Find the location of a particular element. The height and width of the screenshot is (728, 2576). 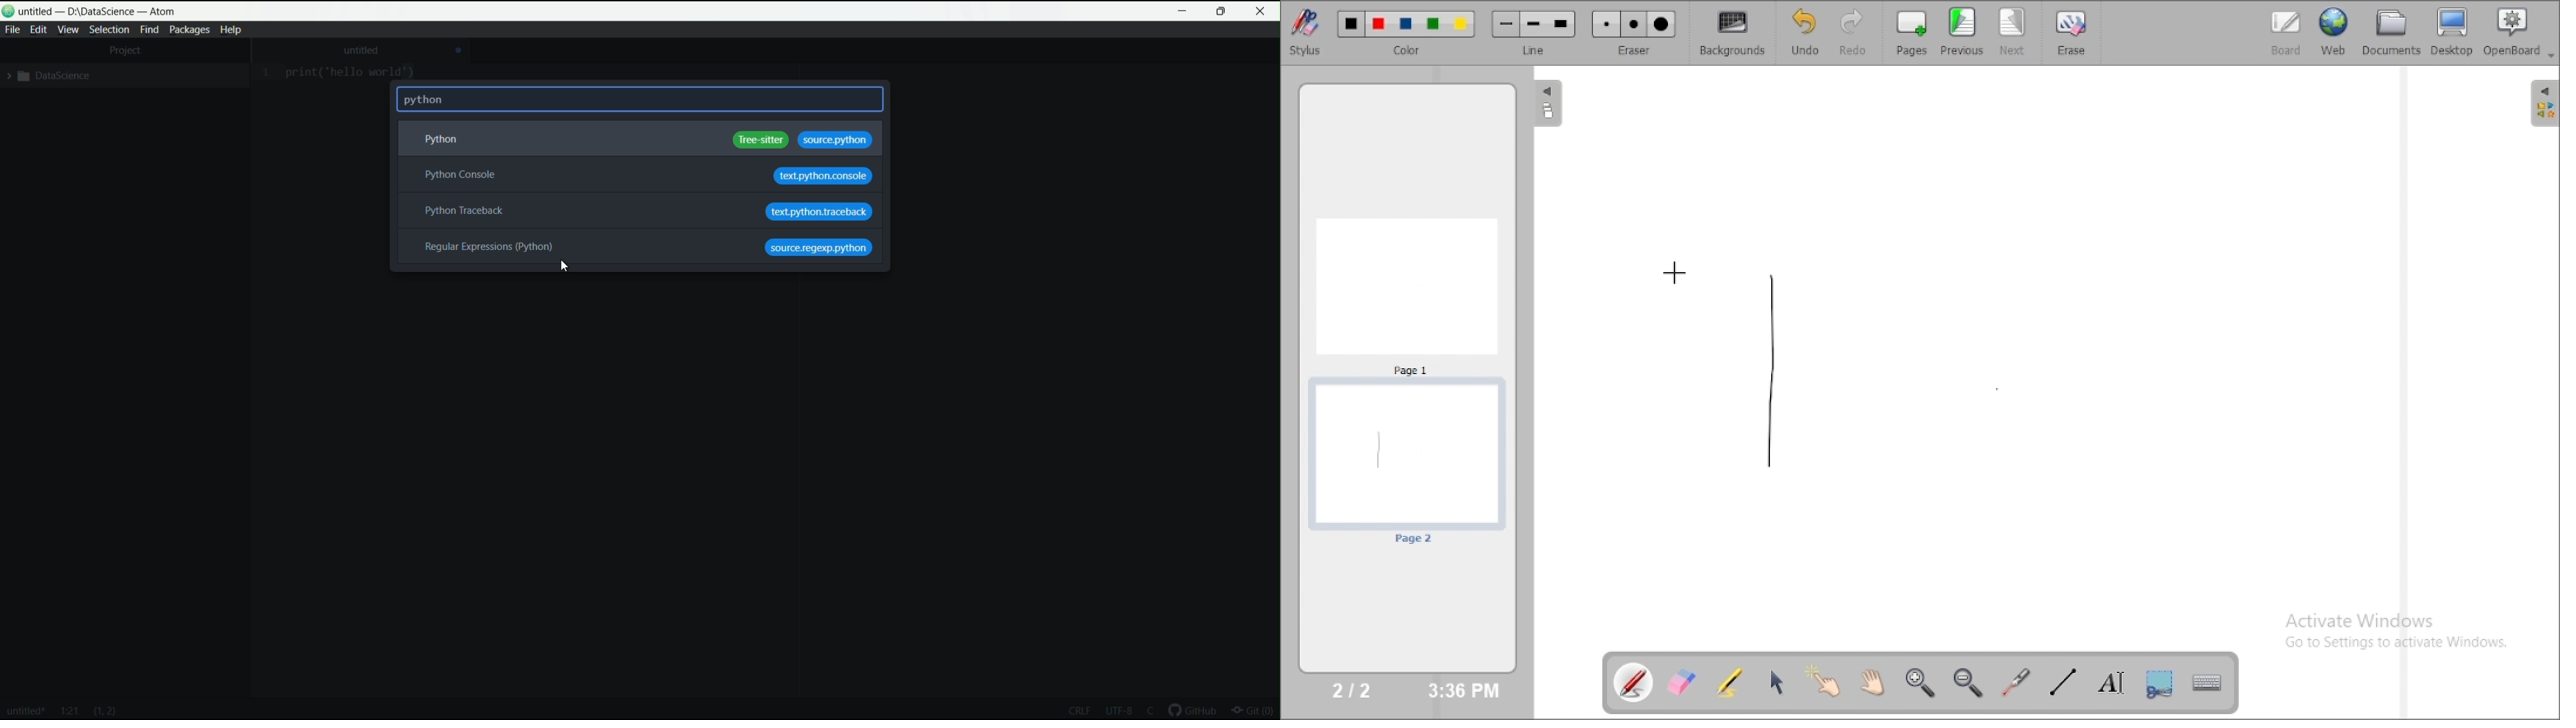

project is located at coordinates (127, 49).